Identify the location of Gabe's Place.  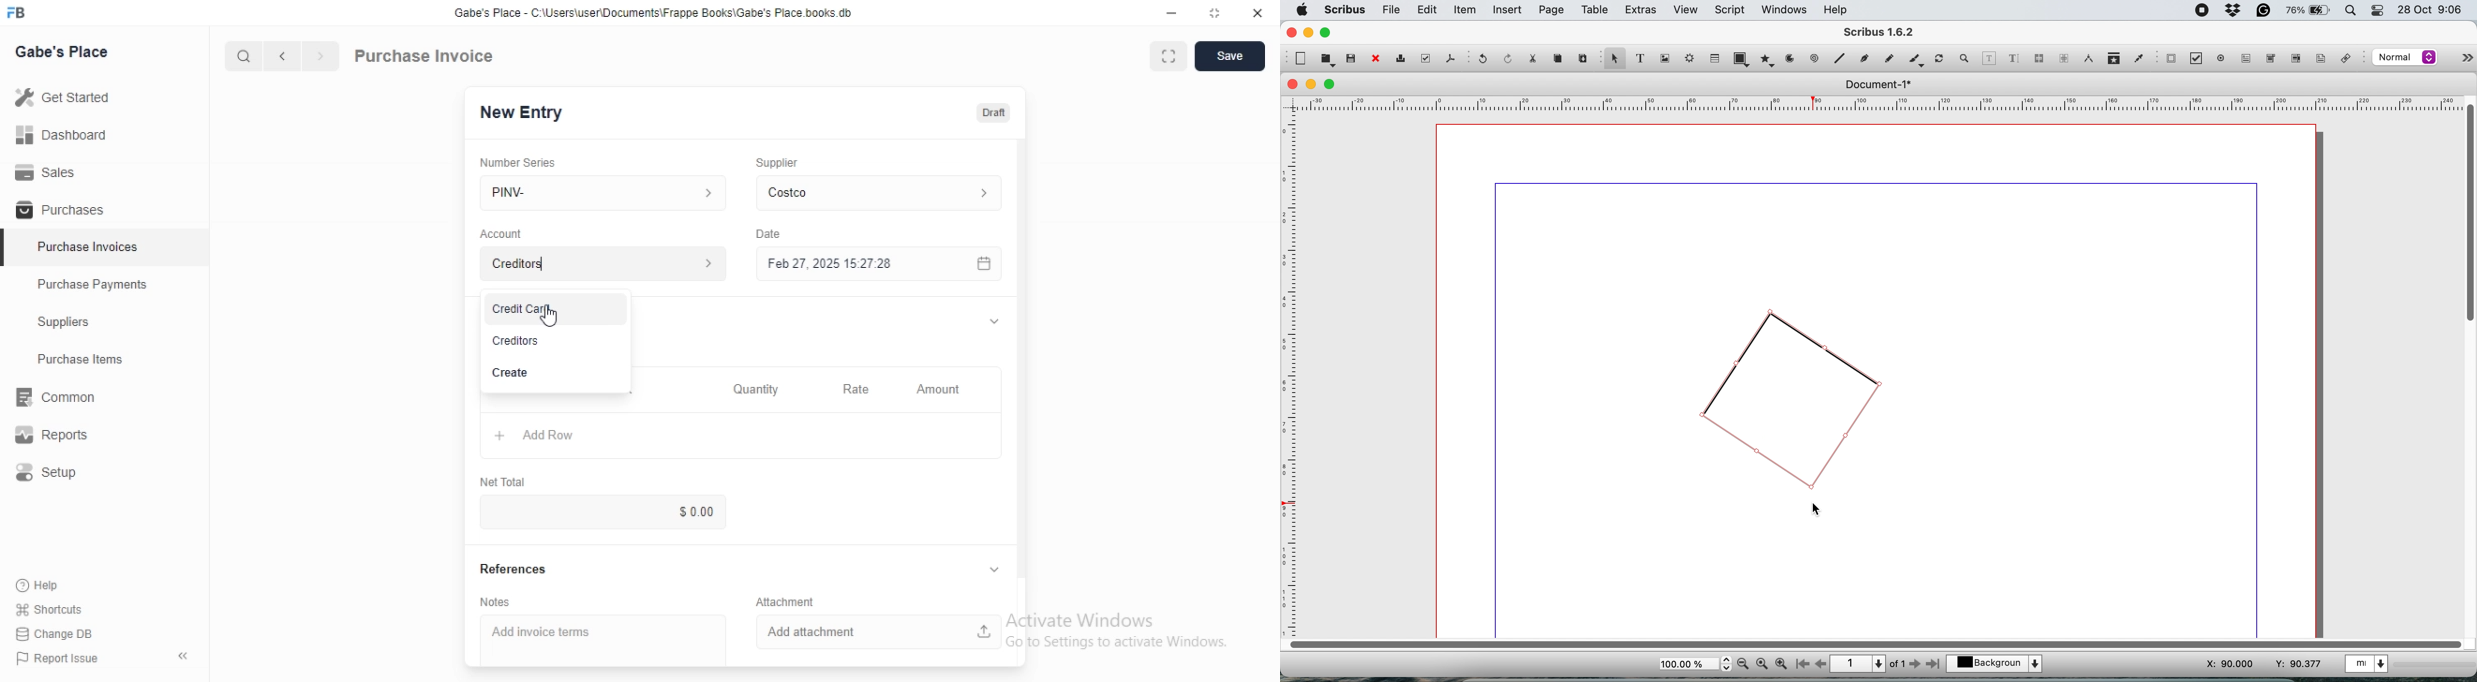
(61, 51).